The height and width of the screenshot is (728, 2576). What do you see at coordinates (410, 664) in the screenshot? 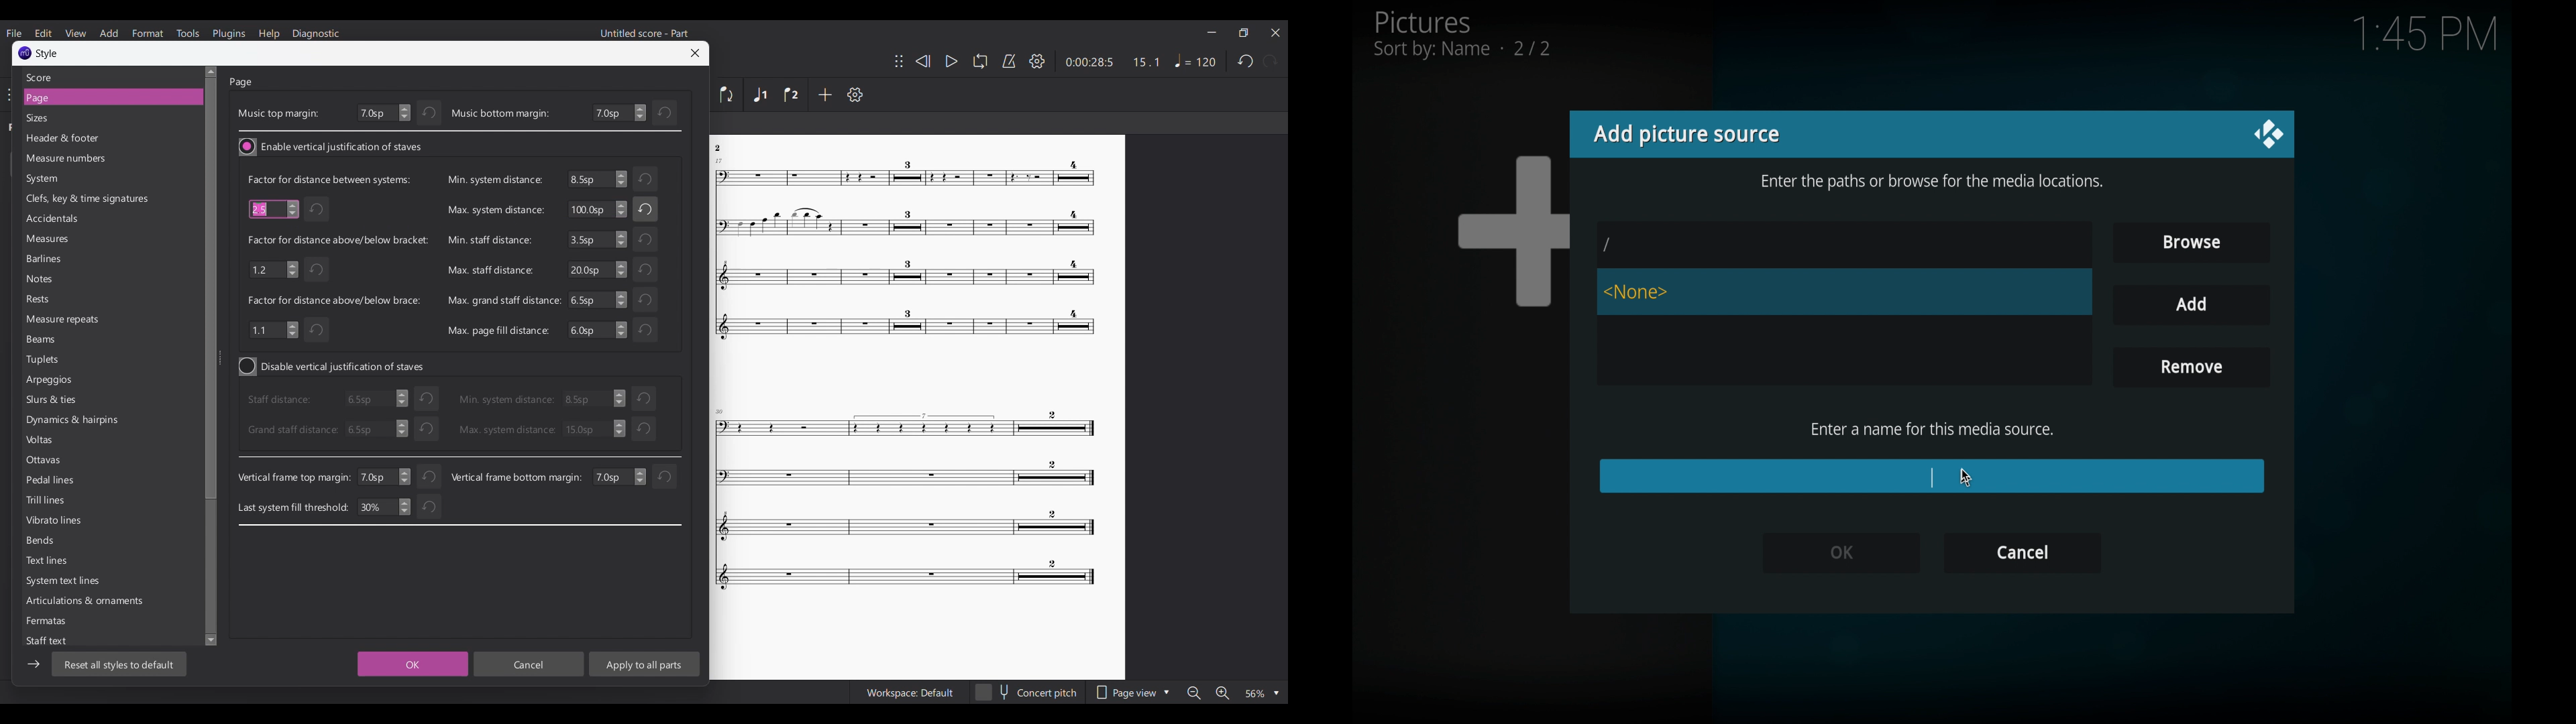
I see `OK` at bounding box center [410, 664].